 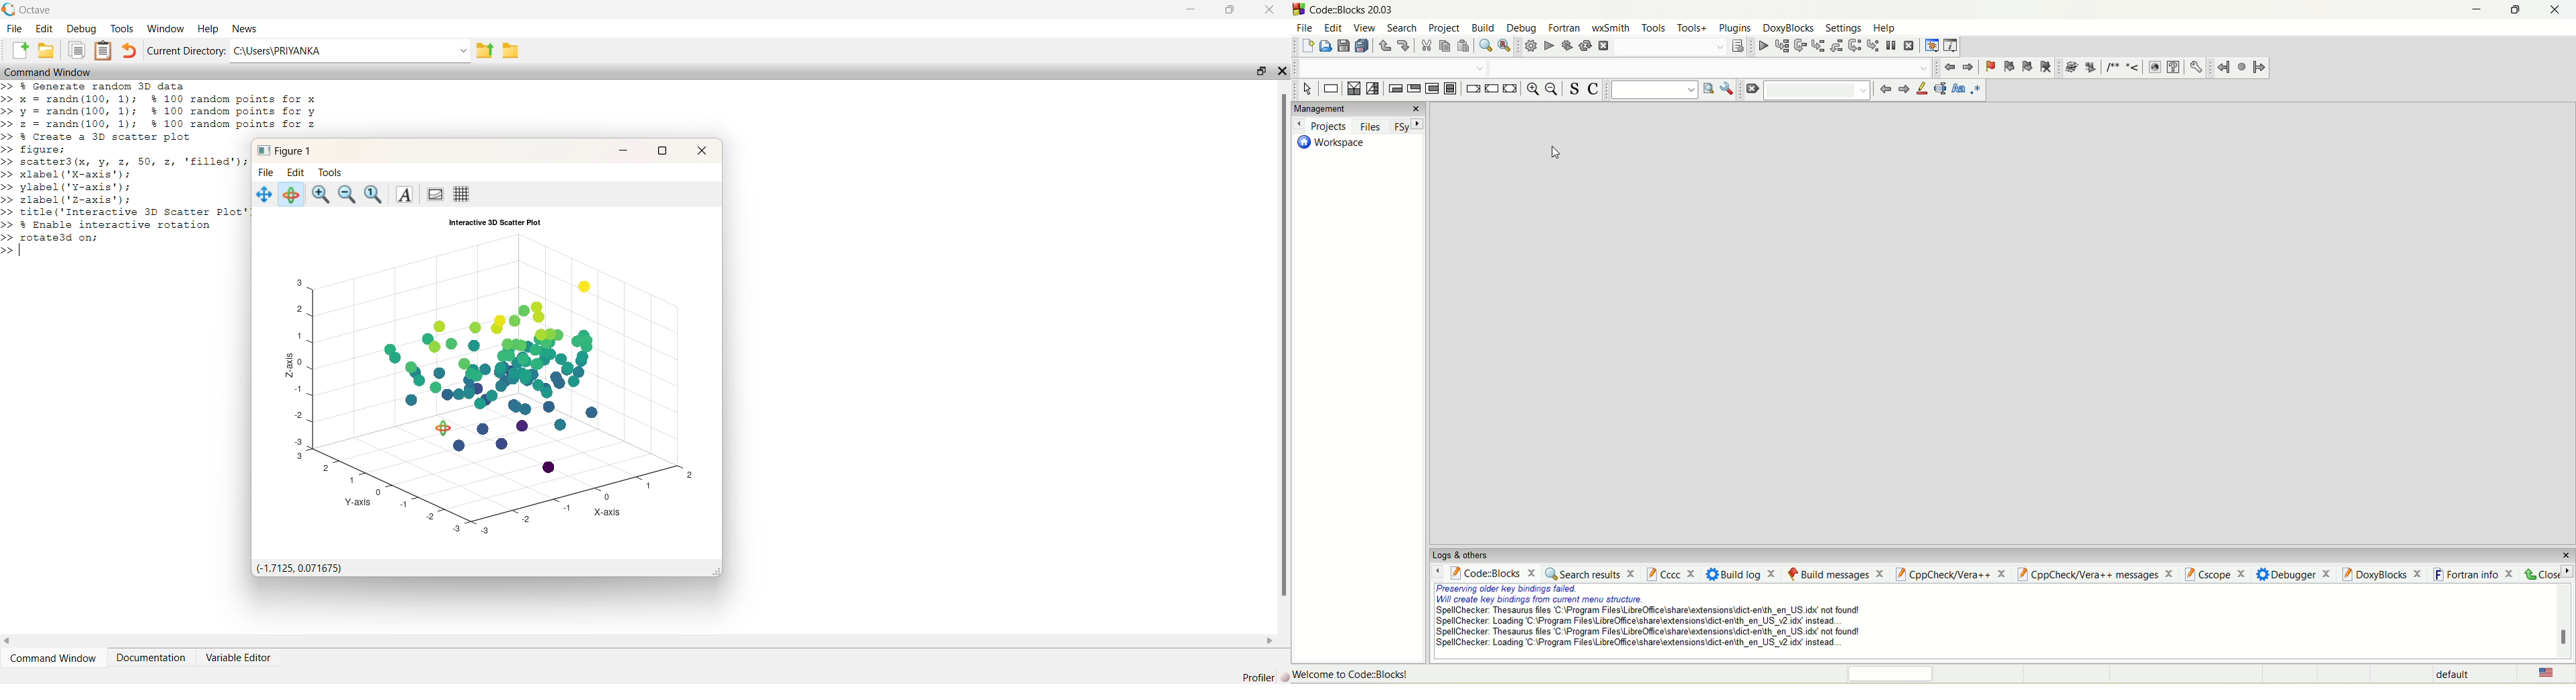 I want to click on build log, so click(x=1742, y=574).